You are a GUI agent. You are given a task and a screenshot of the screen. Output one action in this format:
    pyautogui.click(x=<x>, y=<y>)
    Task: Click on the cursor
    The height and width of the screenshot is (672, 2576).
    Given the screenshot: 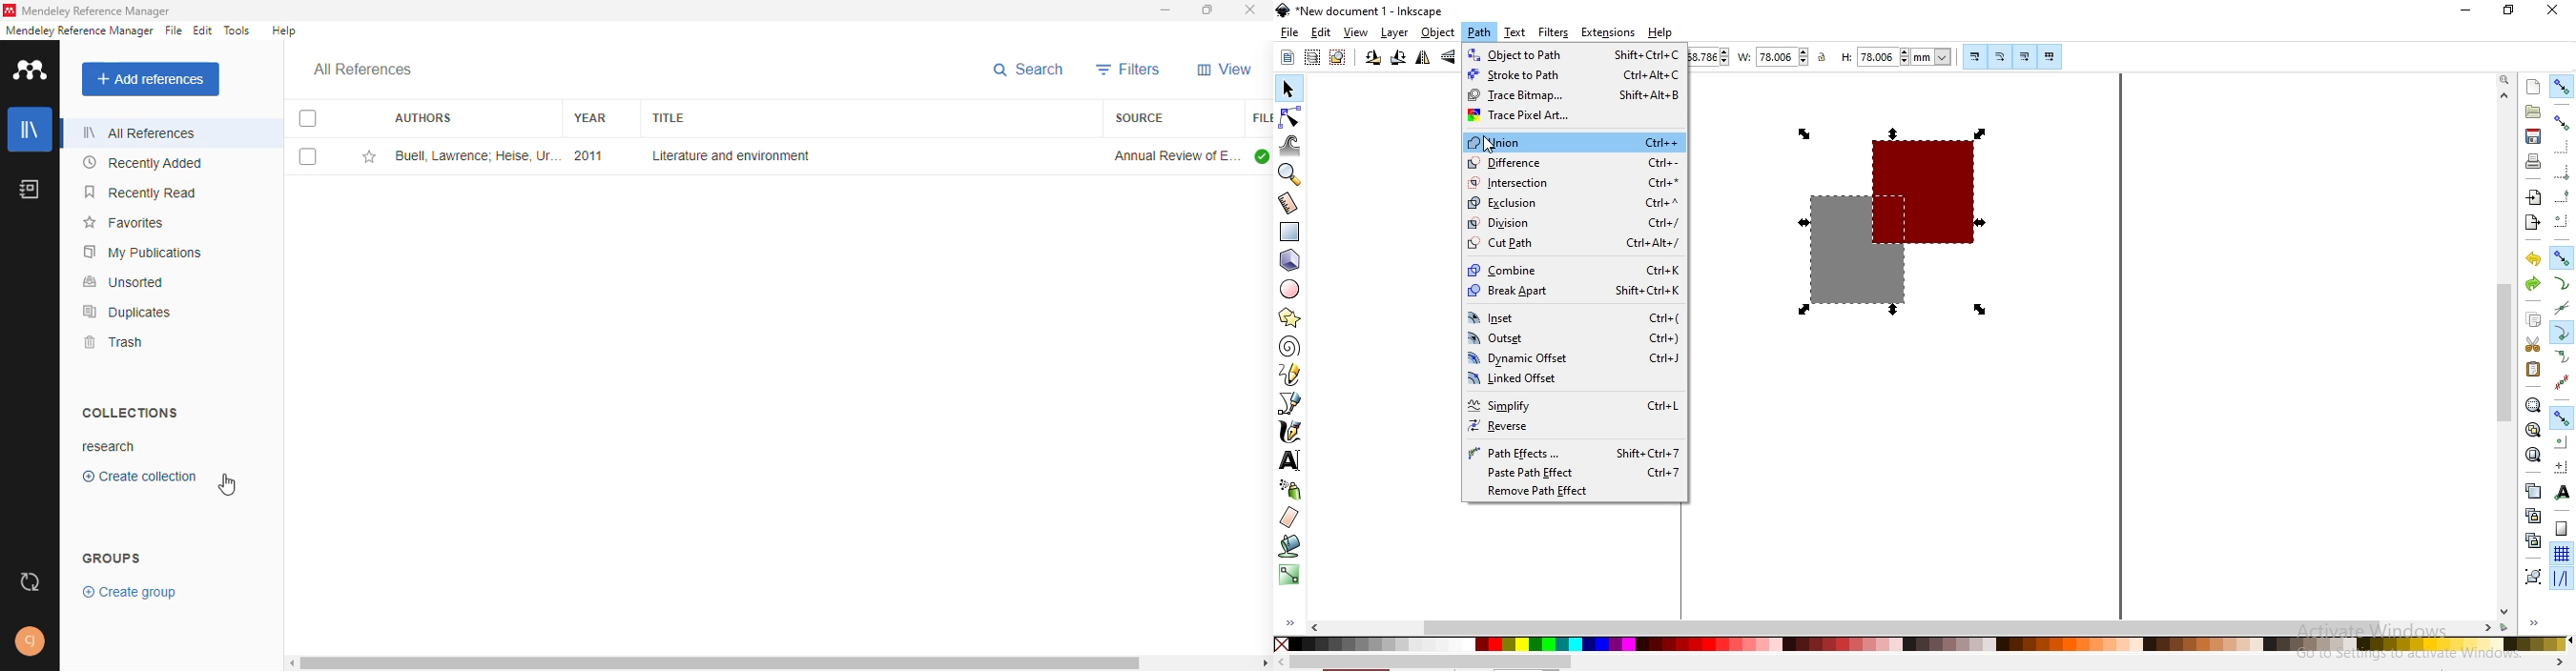 What is the action you would take?
    pyautogui.click(x=228, y=485)
    